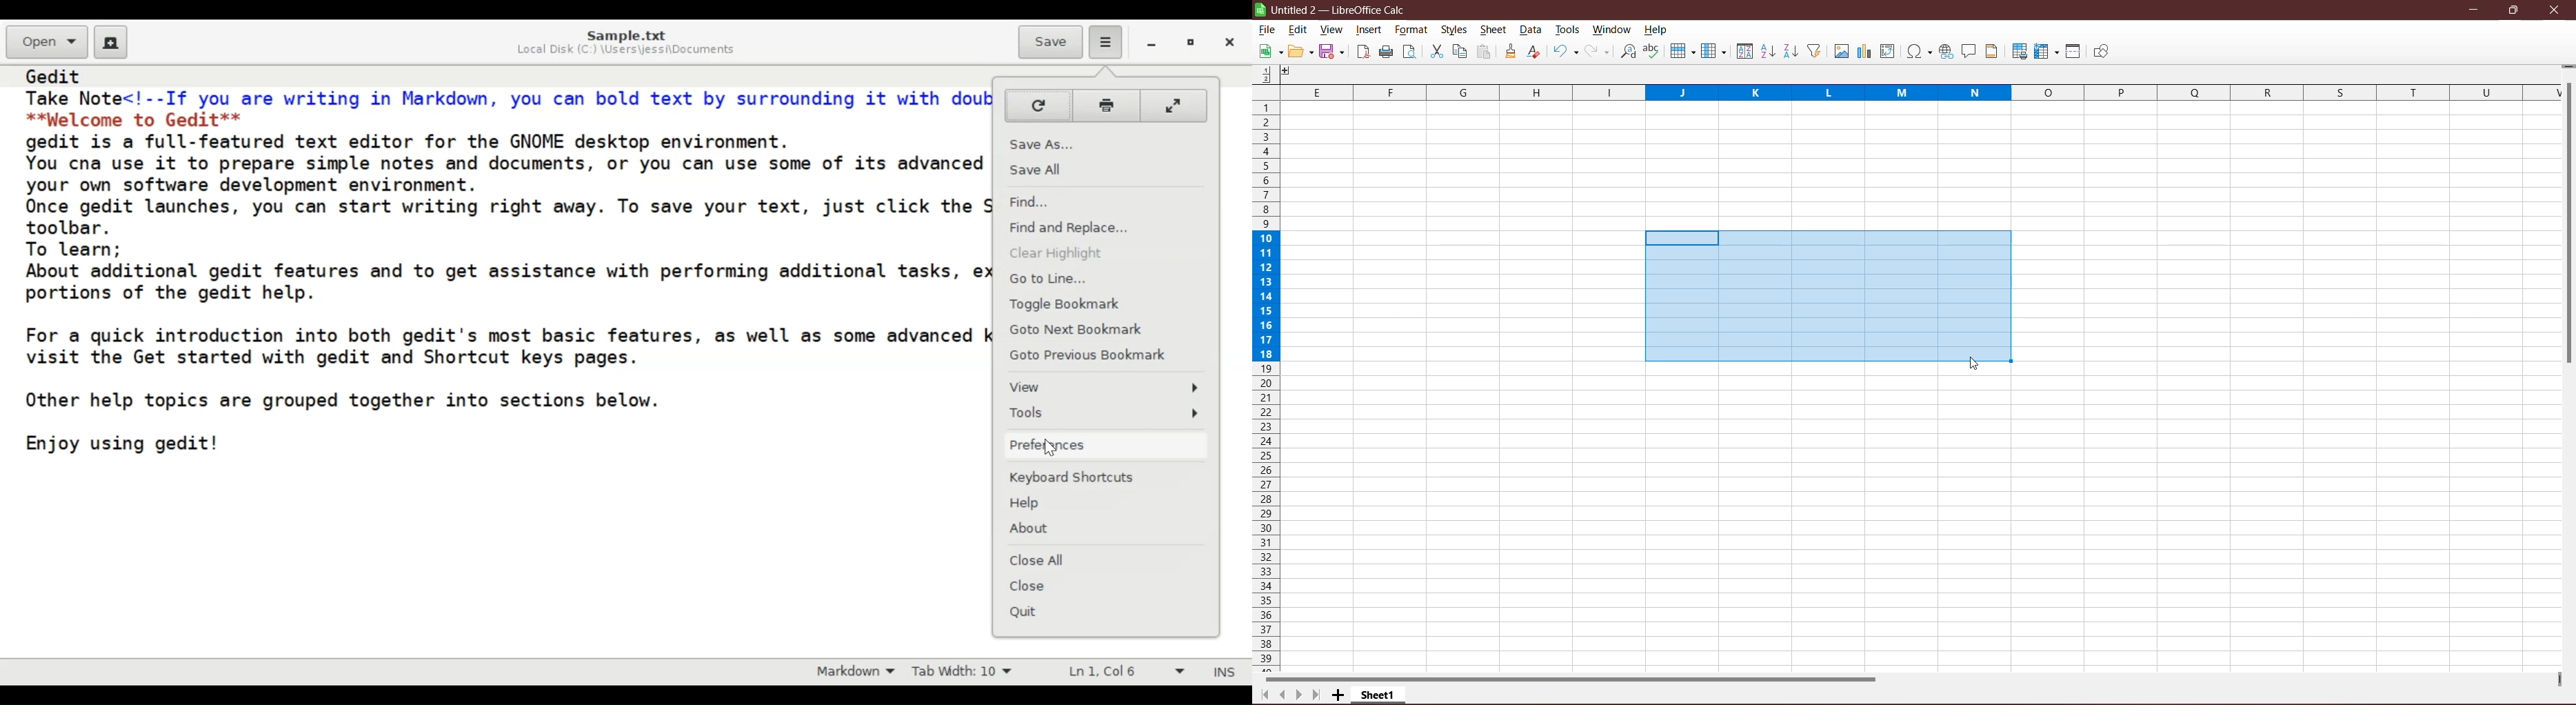  I want to click on Find and Replace, so click(1628, 51).